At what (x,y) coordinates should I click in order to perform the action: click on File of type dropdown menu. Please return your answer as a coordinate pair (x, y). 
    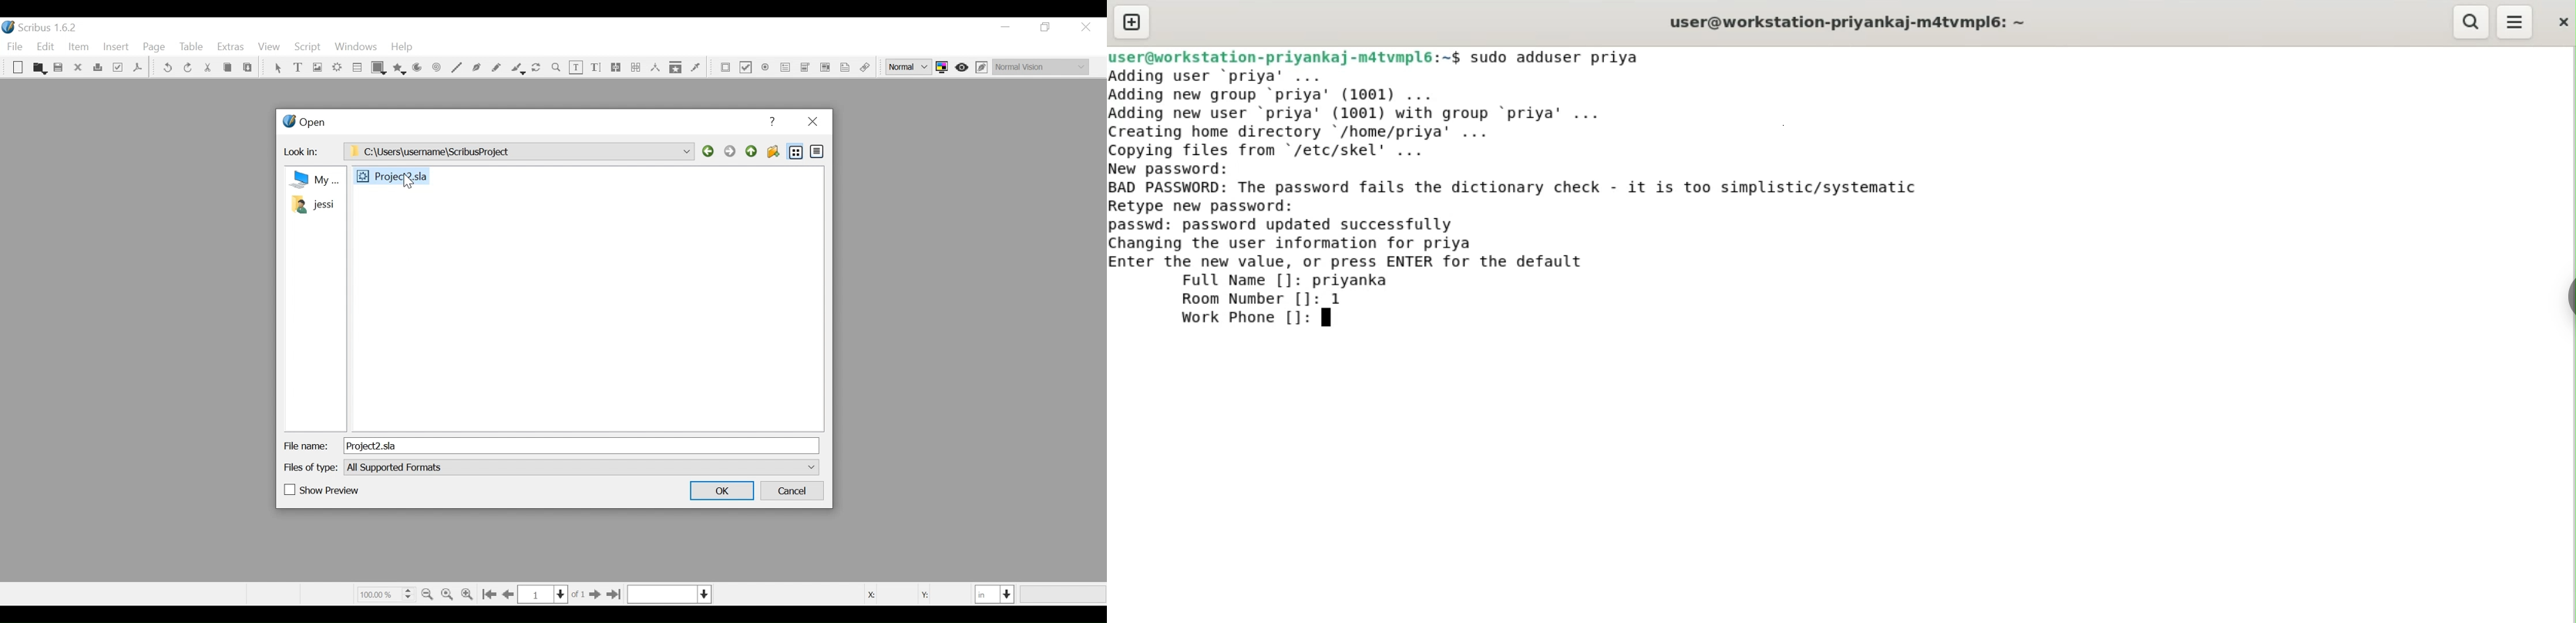
    Looking at the image, I should click on (581, 467).